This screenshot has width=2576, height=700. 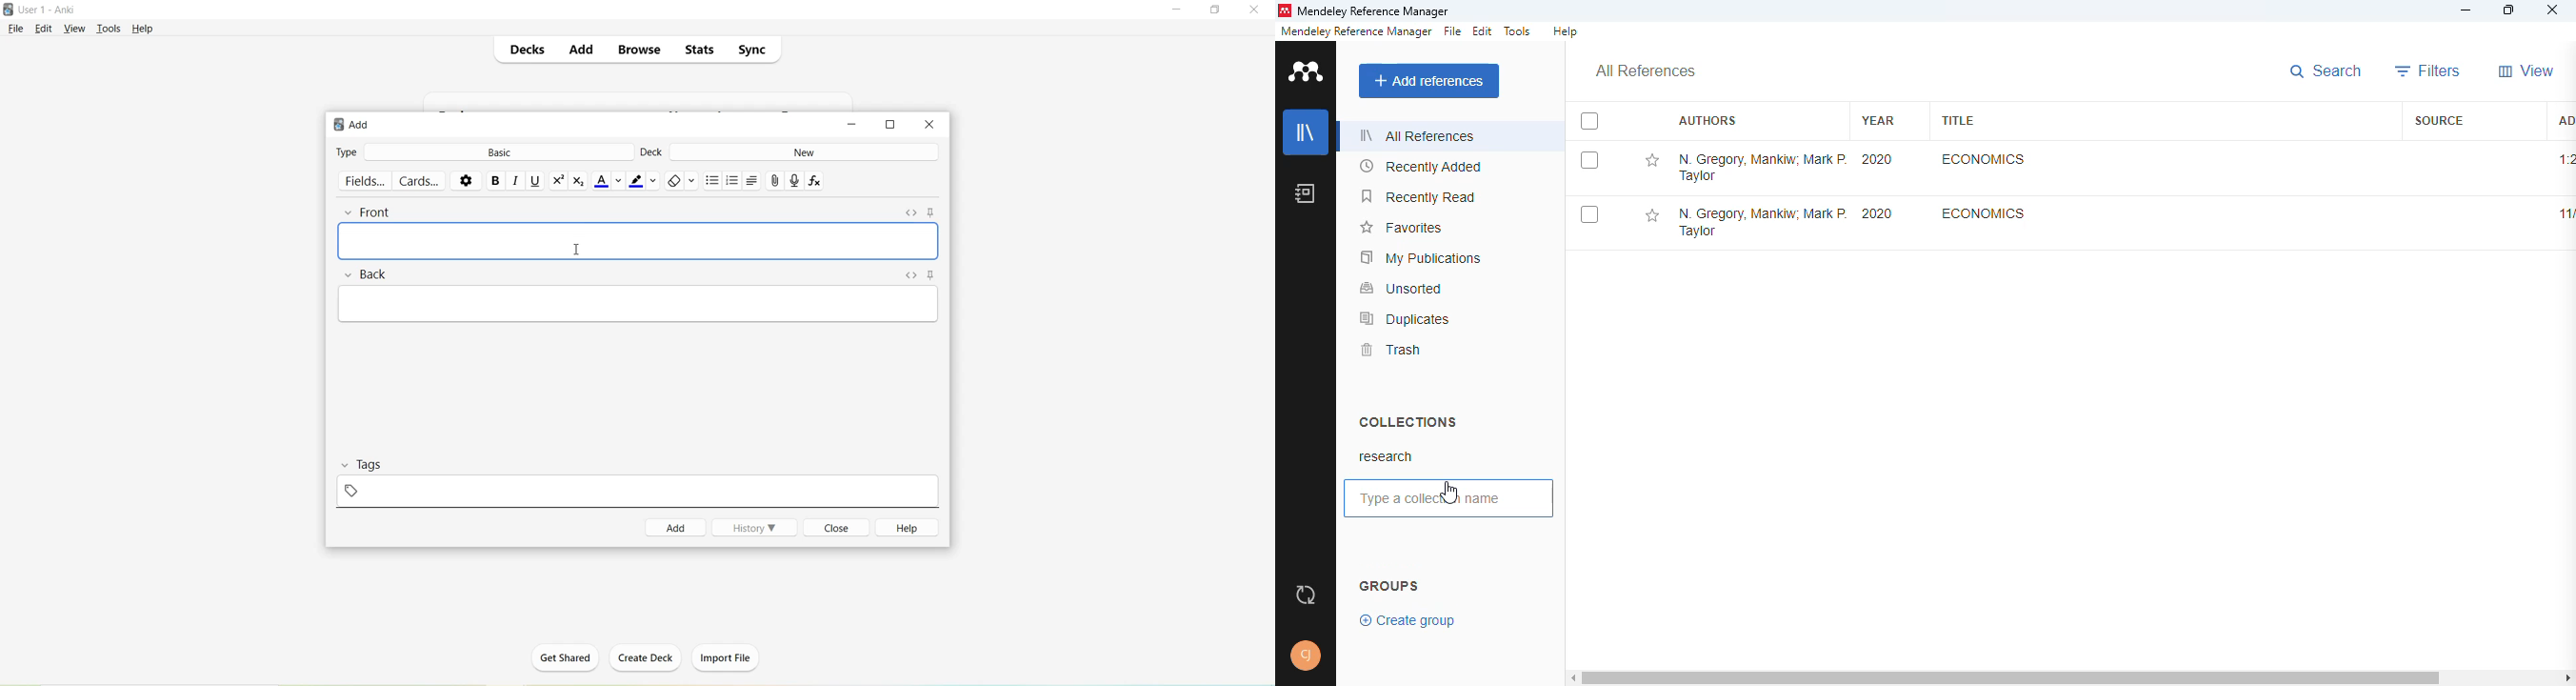 I want to click on collections, so click(x=1408, y=421).